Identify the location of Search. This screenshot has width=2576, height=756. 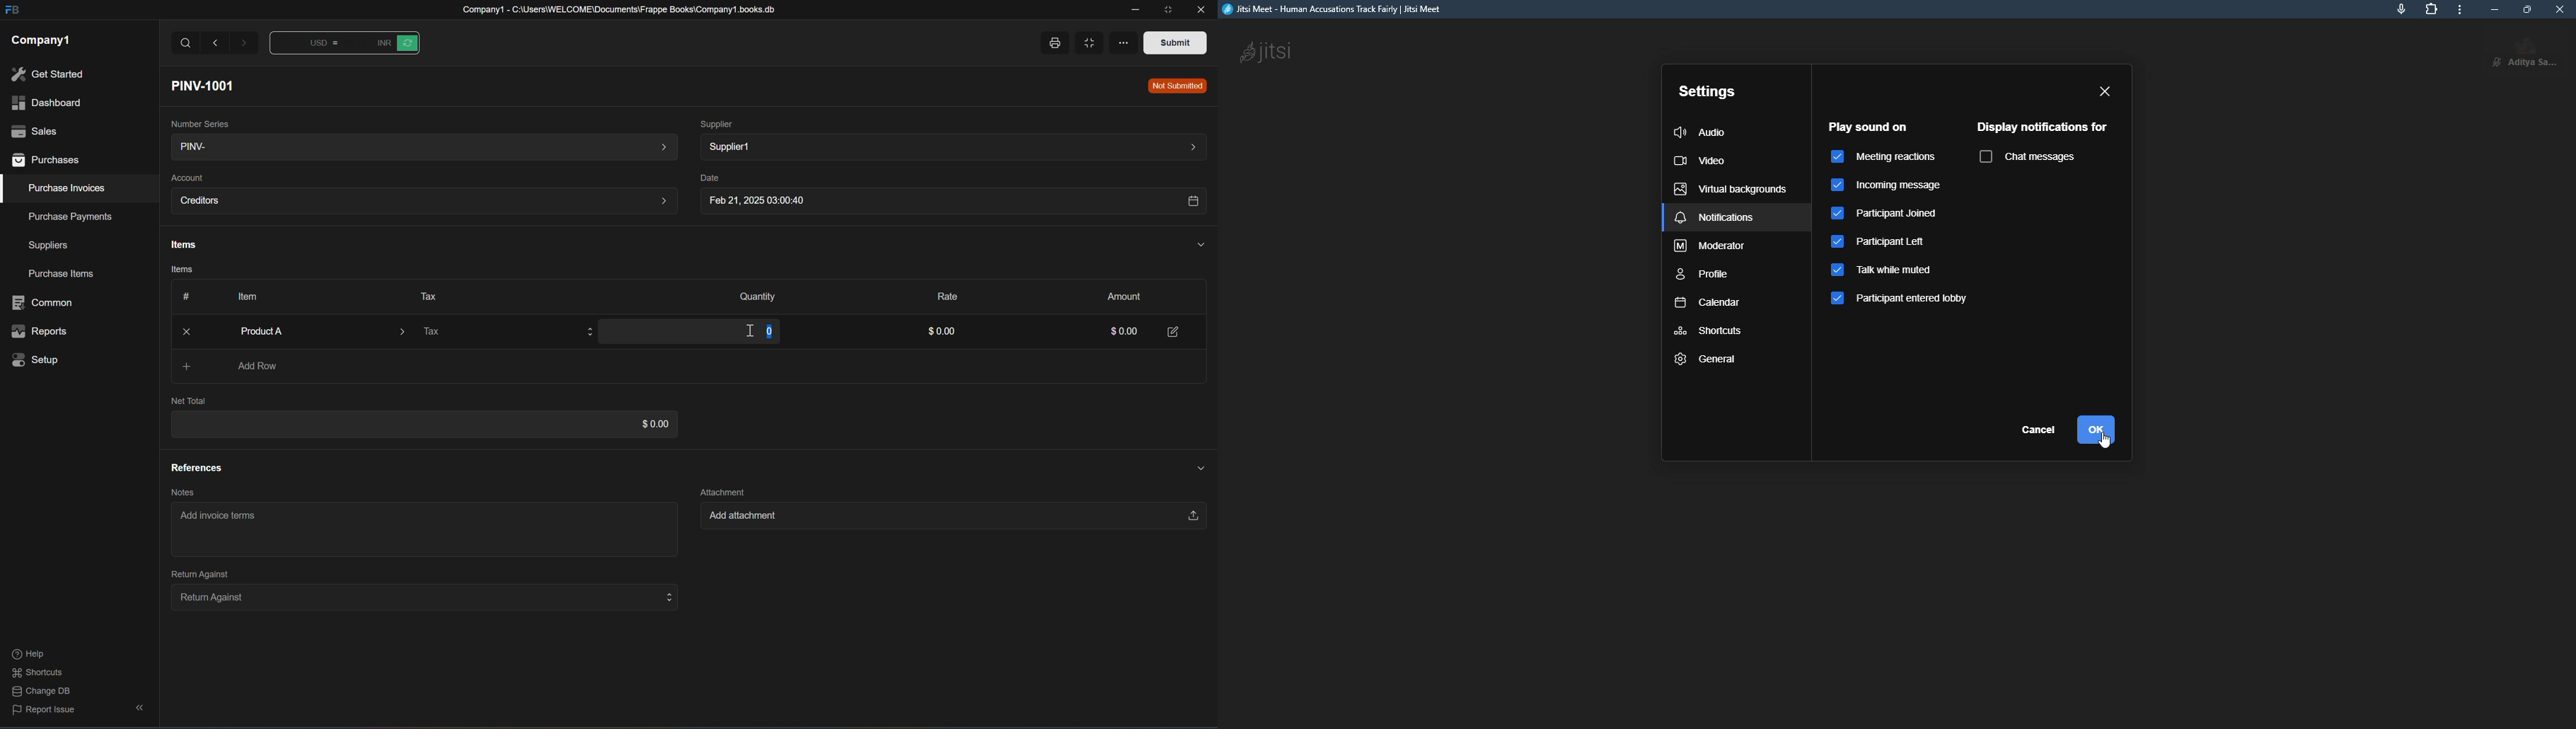
(186, 43).